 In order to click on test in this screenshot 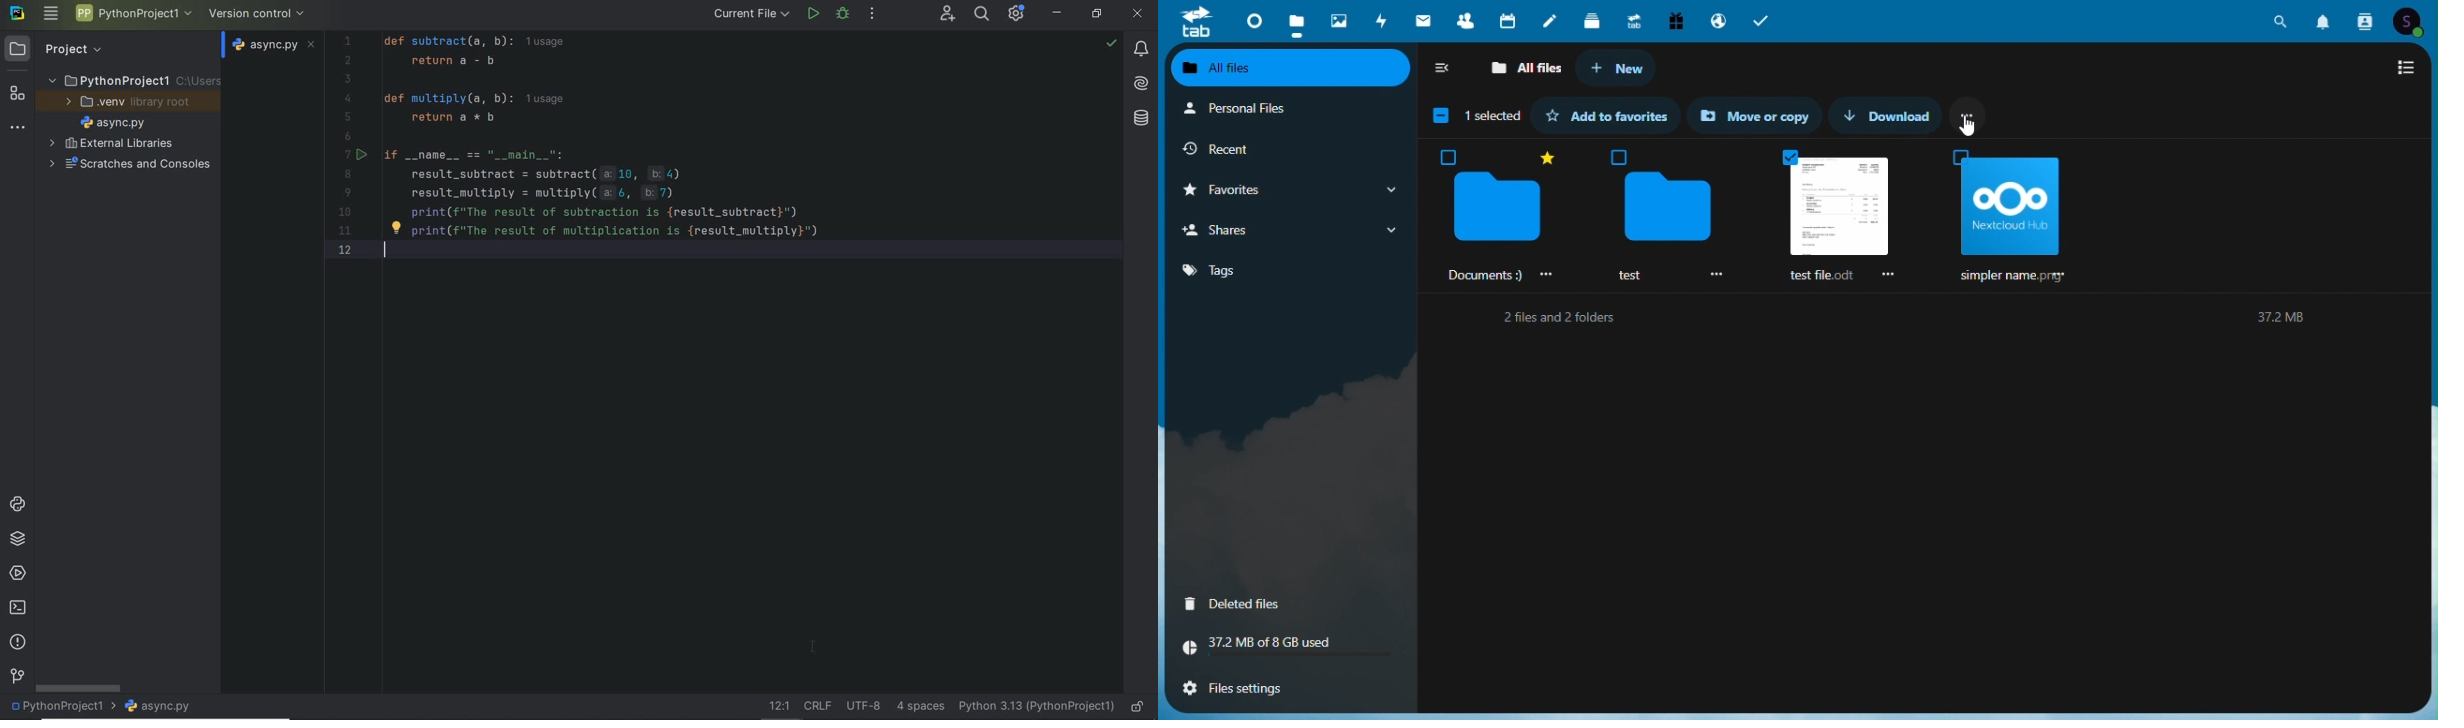, I will do `click(1665, 214)`.